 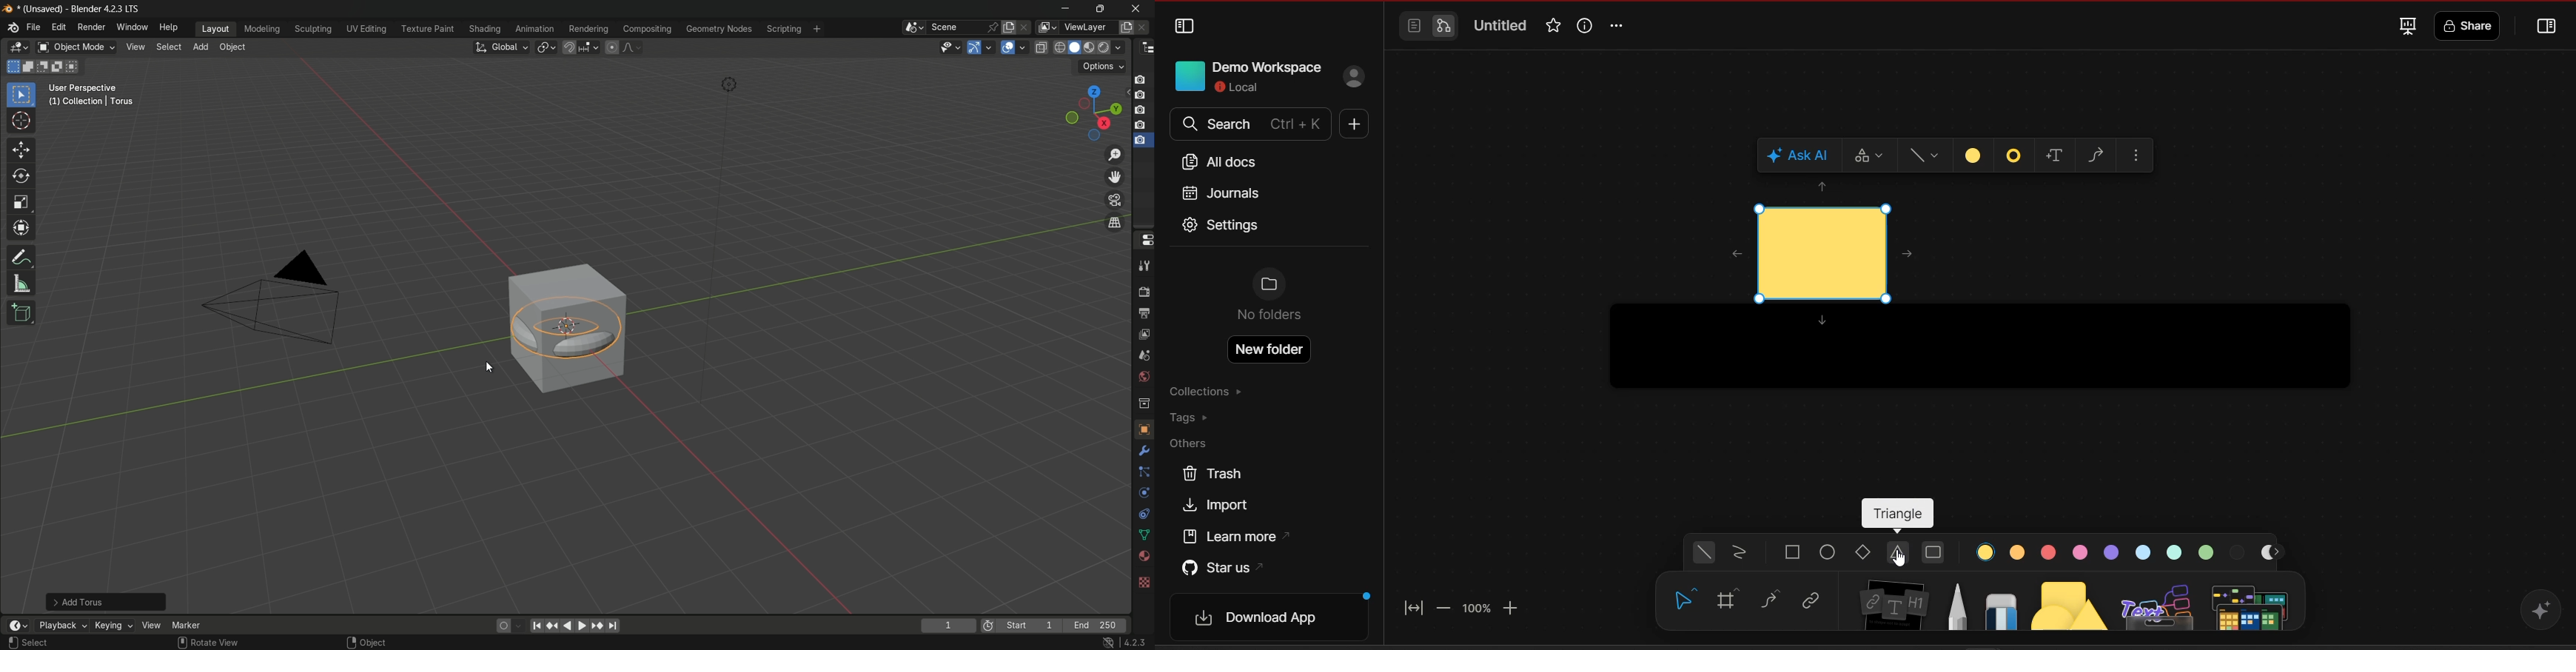 What do you see at coordinates (915, 28) in the screenshot?
I see `browse scenes` at bounding box center [915, 28].